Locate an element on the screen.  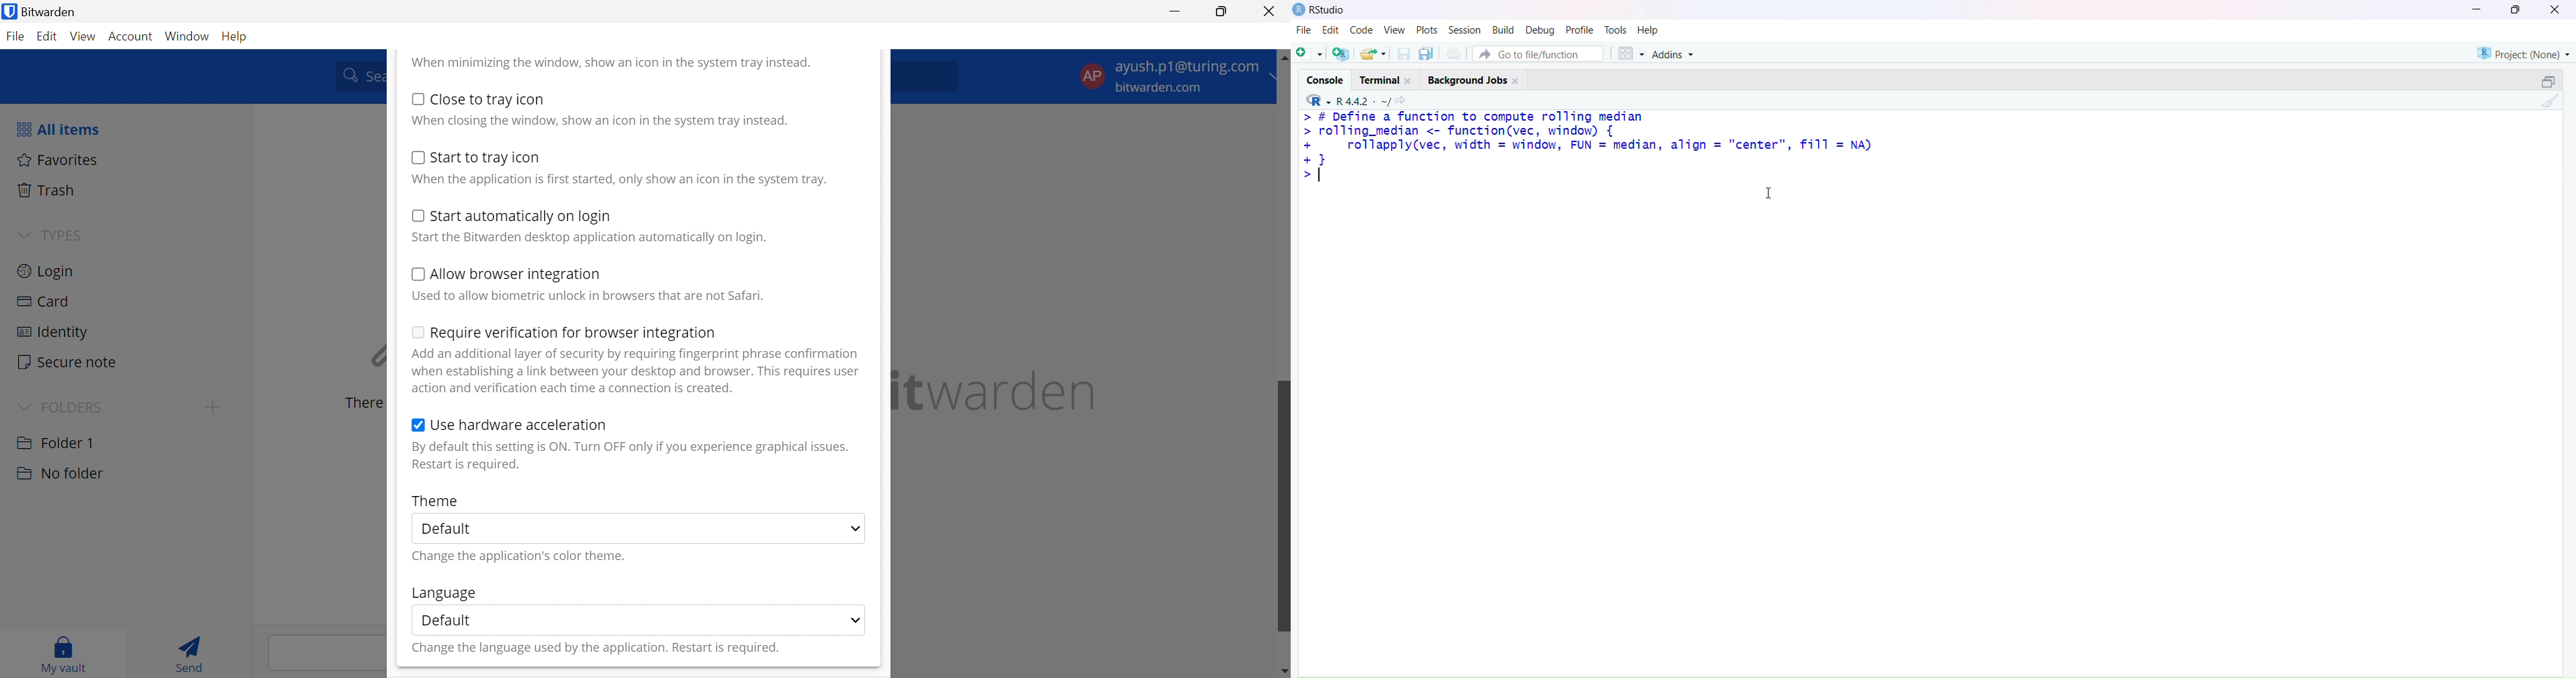
Default is located at coordinates (452, 529).